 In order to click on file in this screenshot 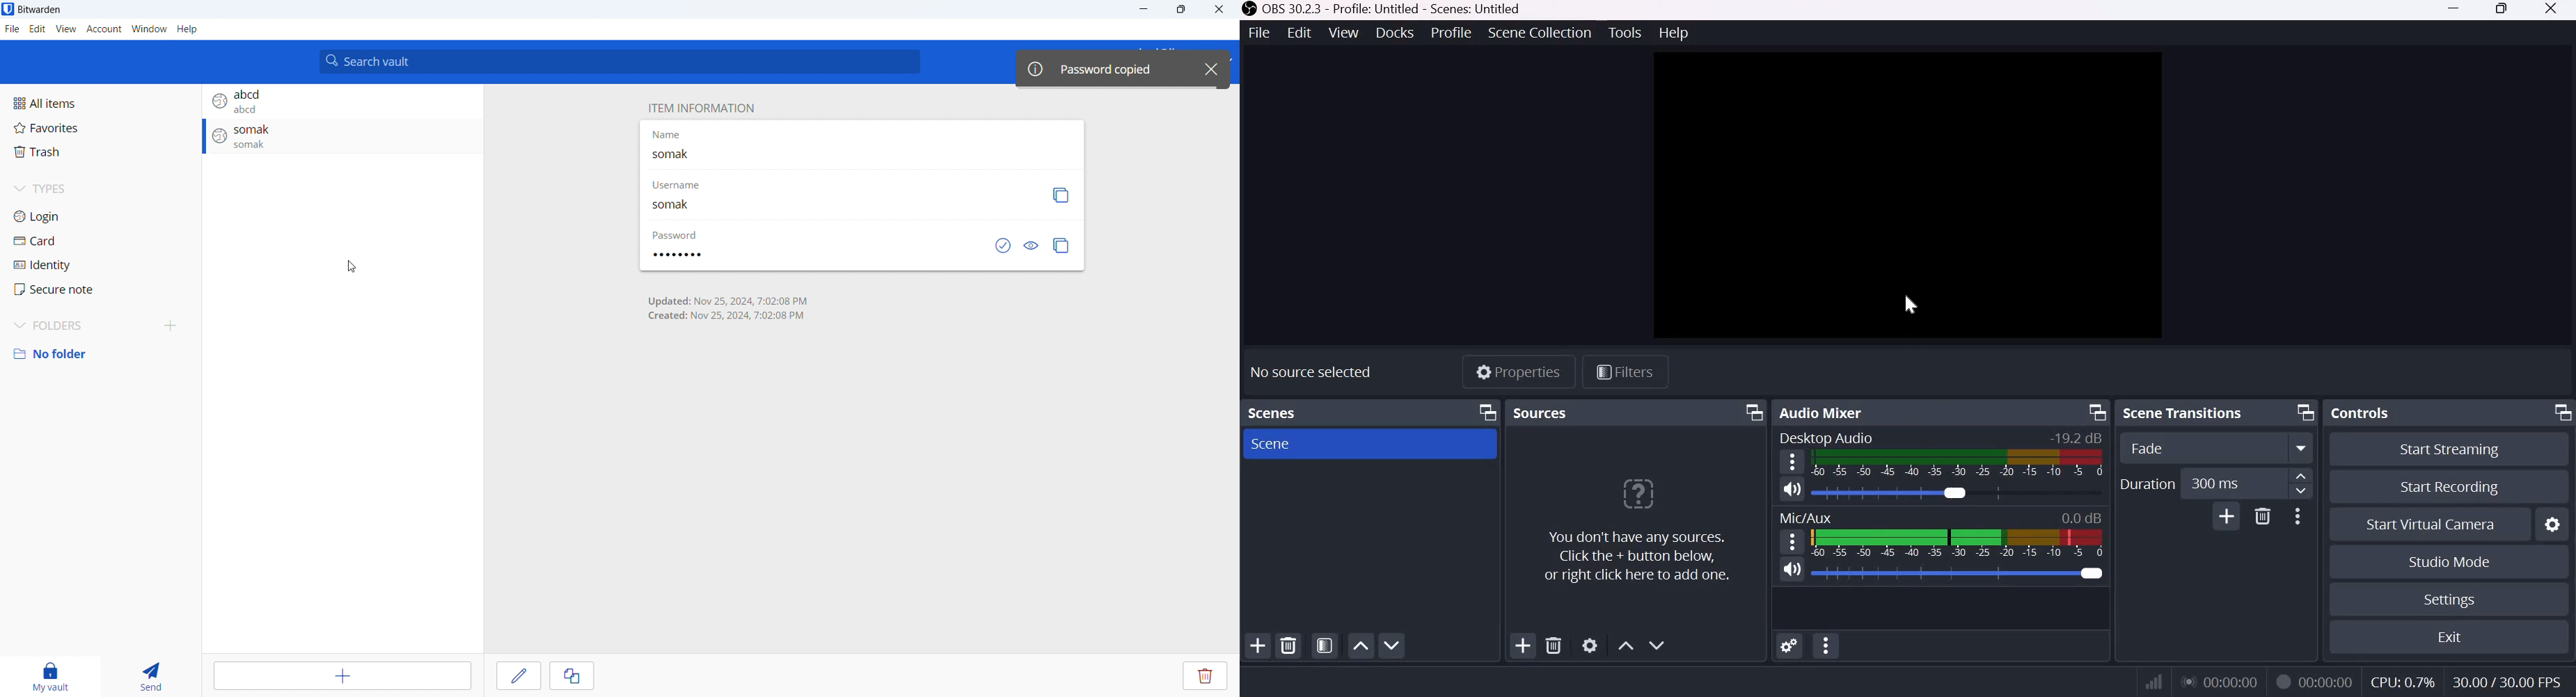, I will do `click(12, 29)`.